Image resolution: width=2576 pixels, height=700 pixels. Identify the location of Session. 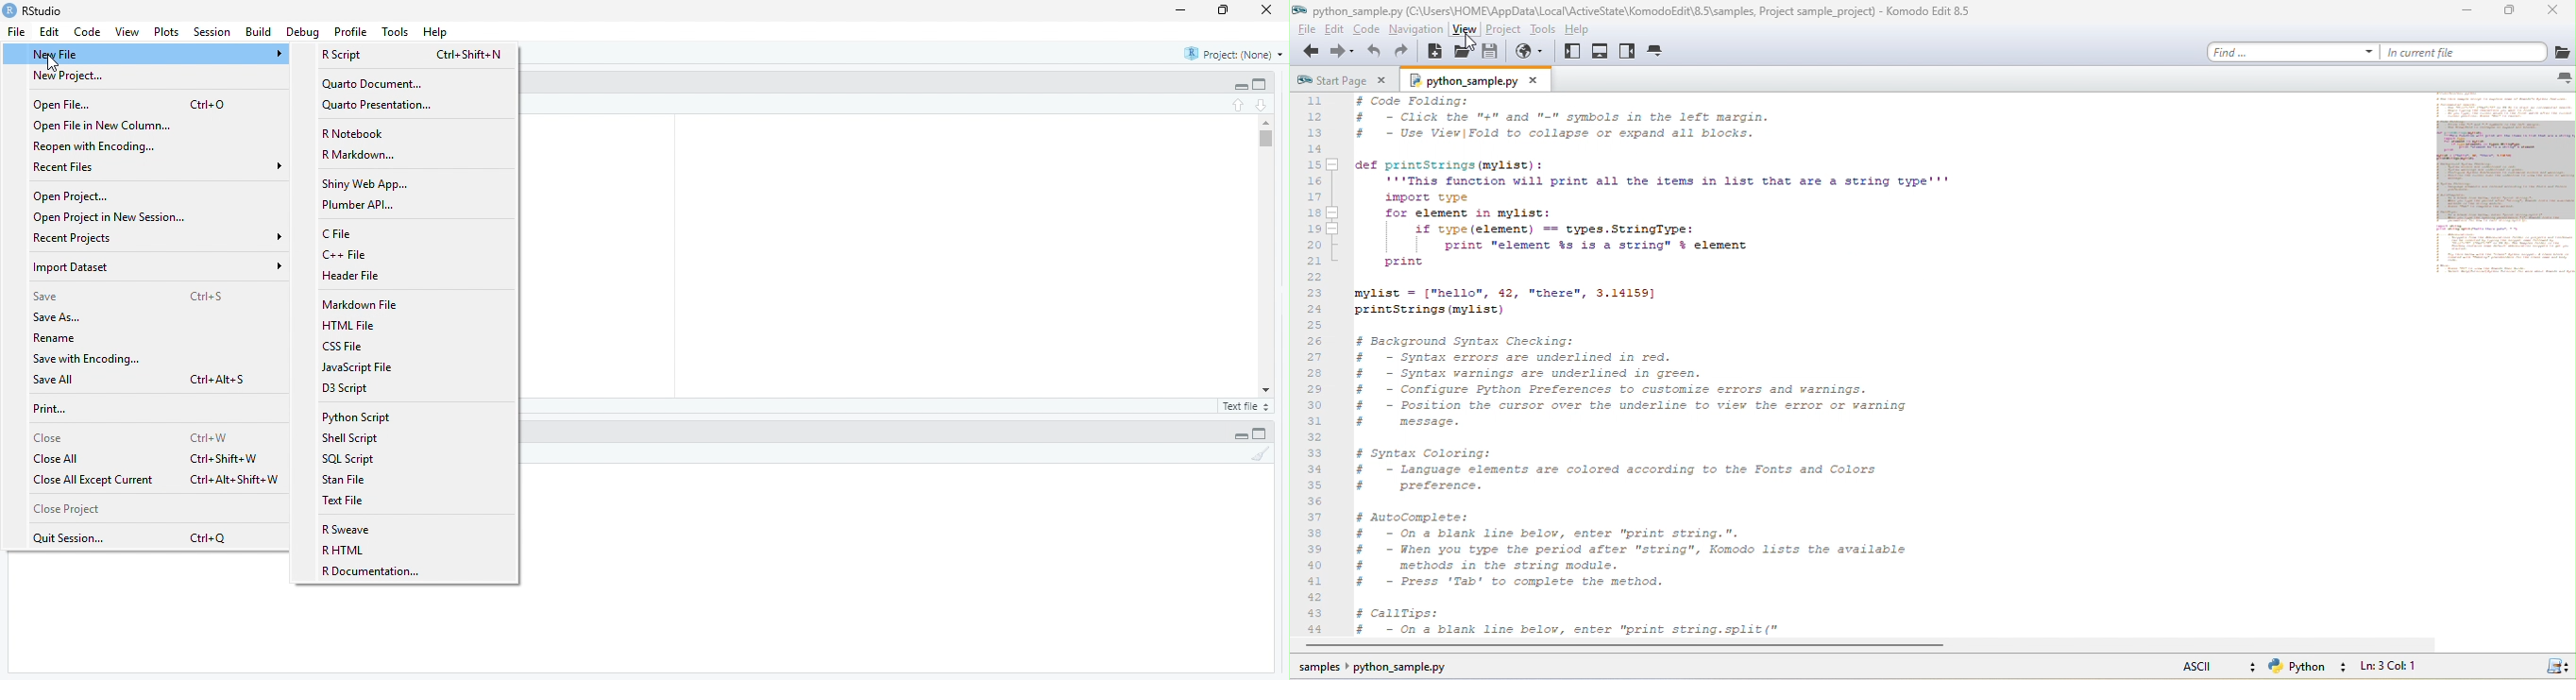
(214, 32).